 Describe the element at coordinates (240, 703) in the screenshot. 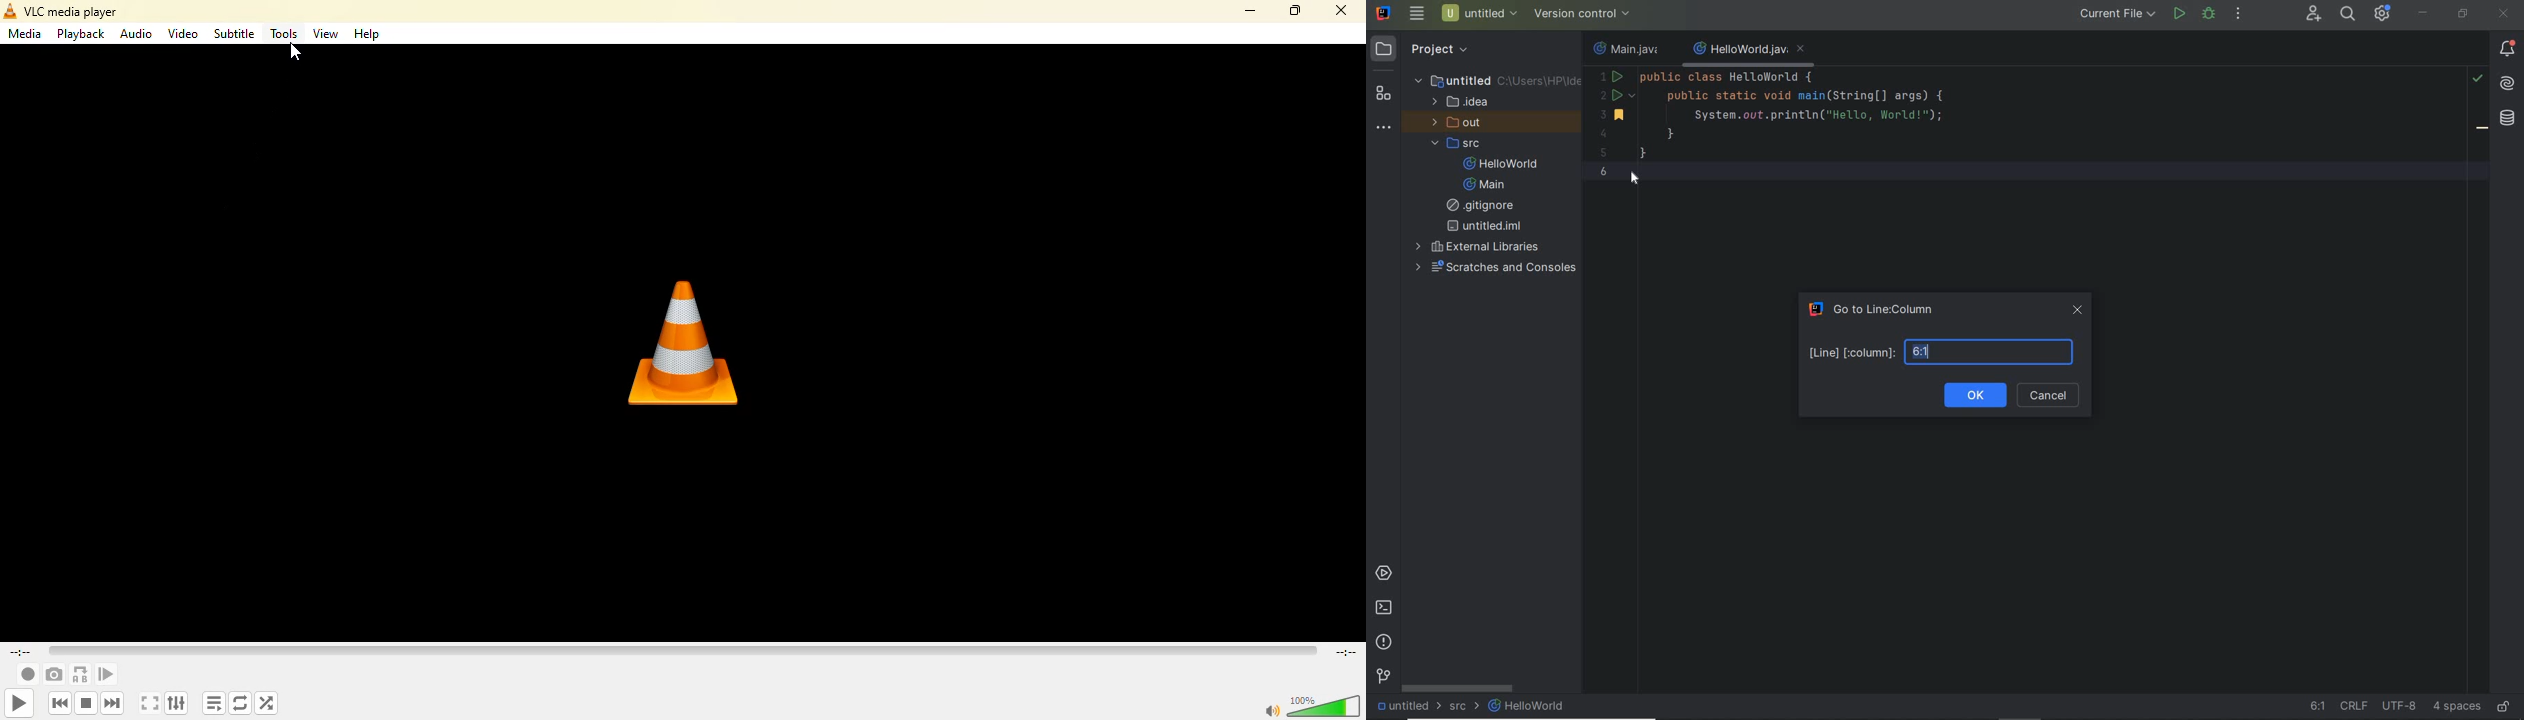

I see `click to toggle between loop all, loop one and no loop` at that location.